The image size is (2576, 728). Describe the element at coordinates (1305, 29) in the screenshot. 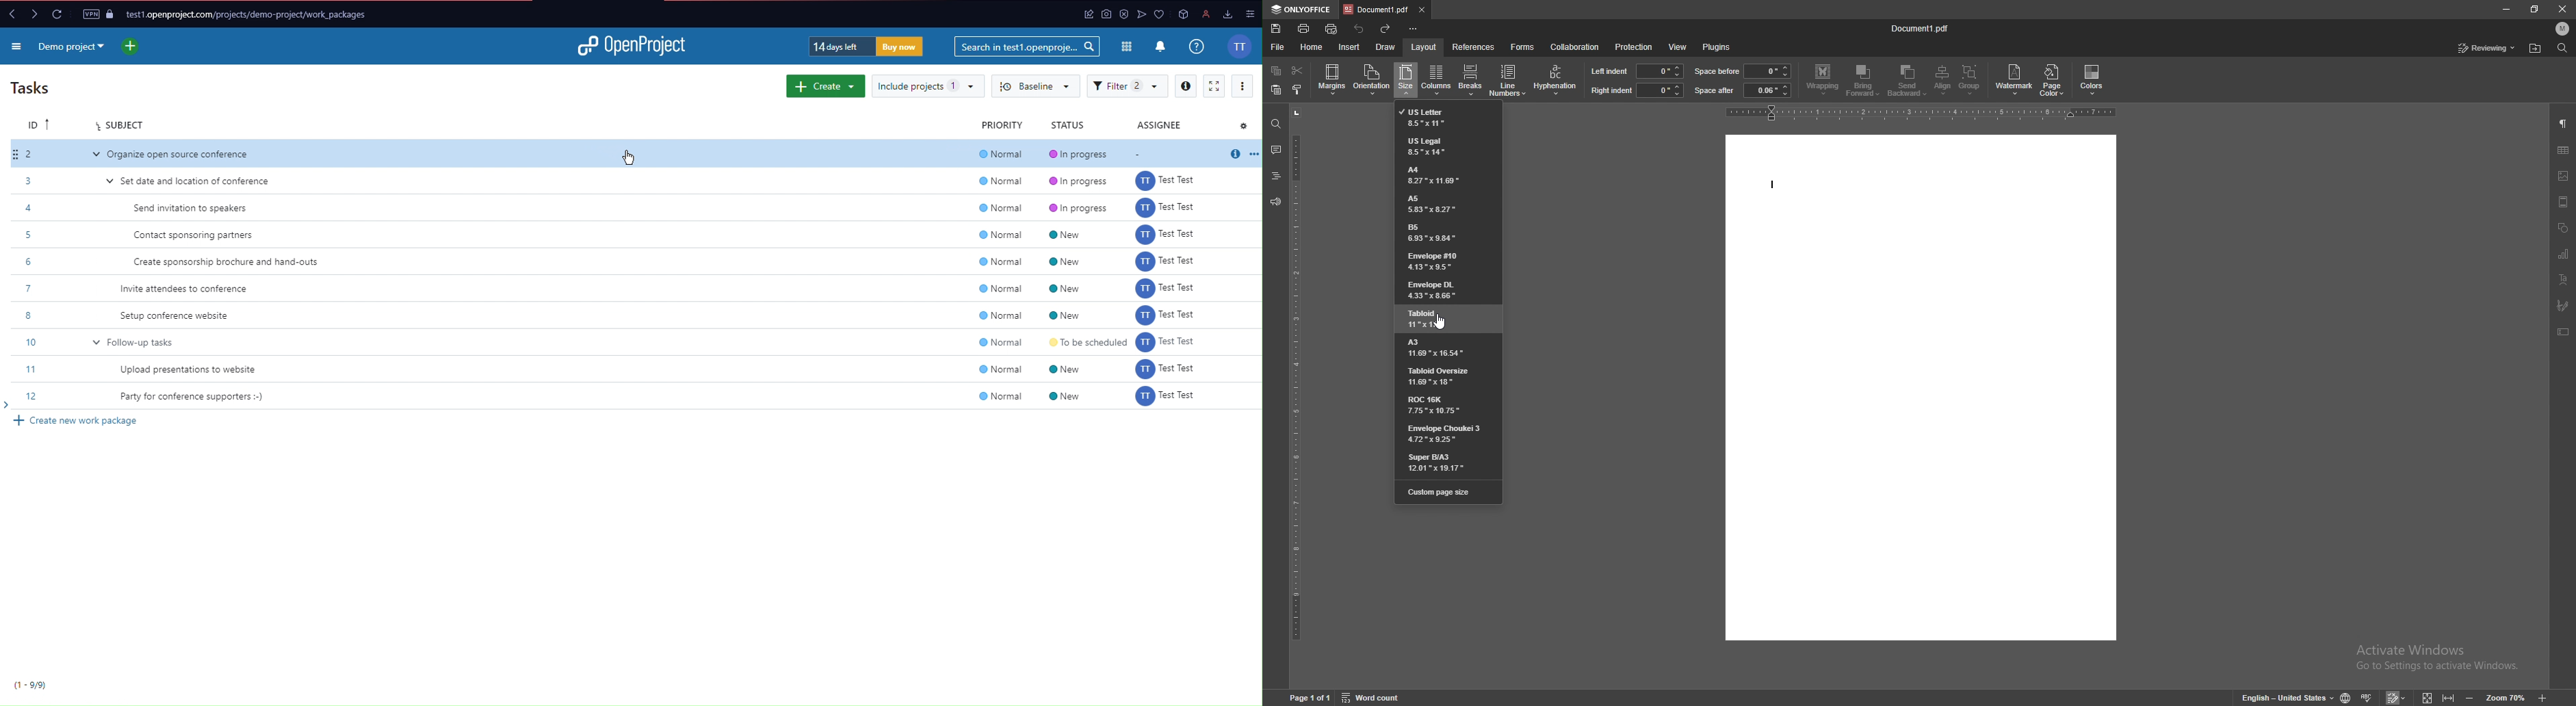

I see `print` at that location.